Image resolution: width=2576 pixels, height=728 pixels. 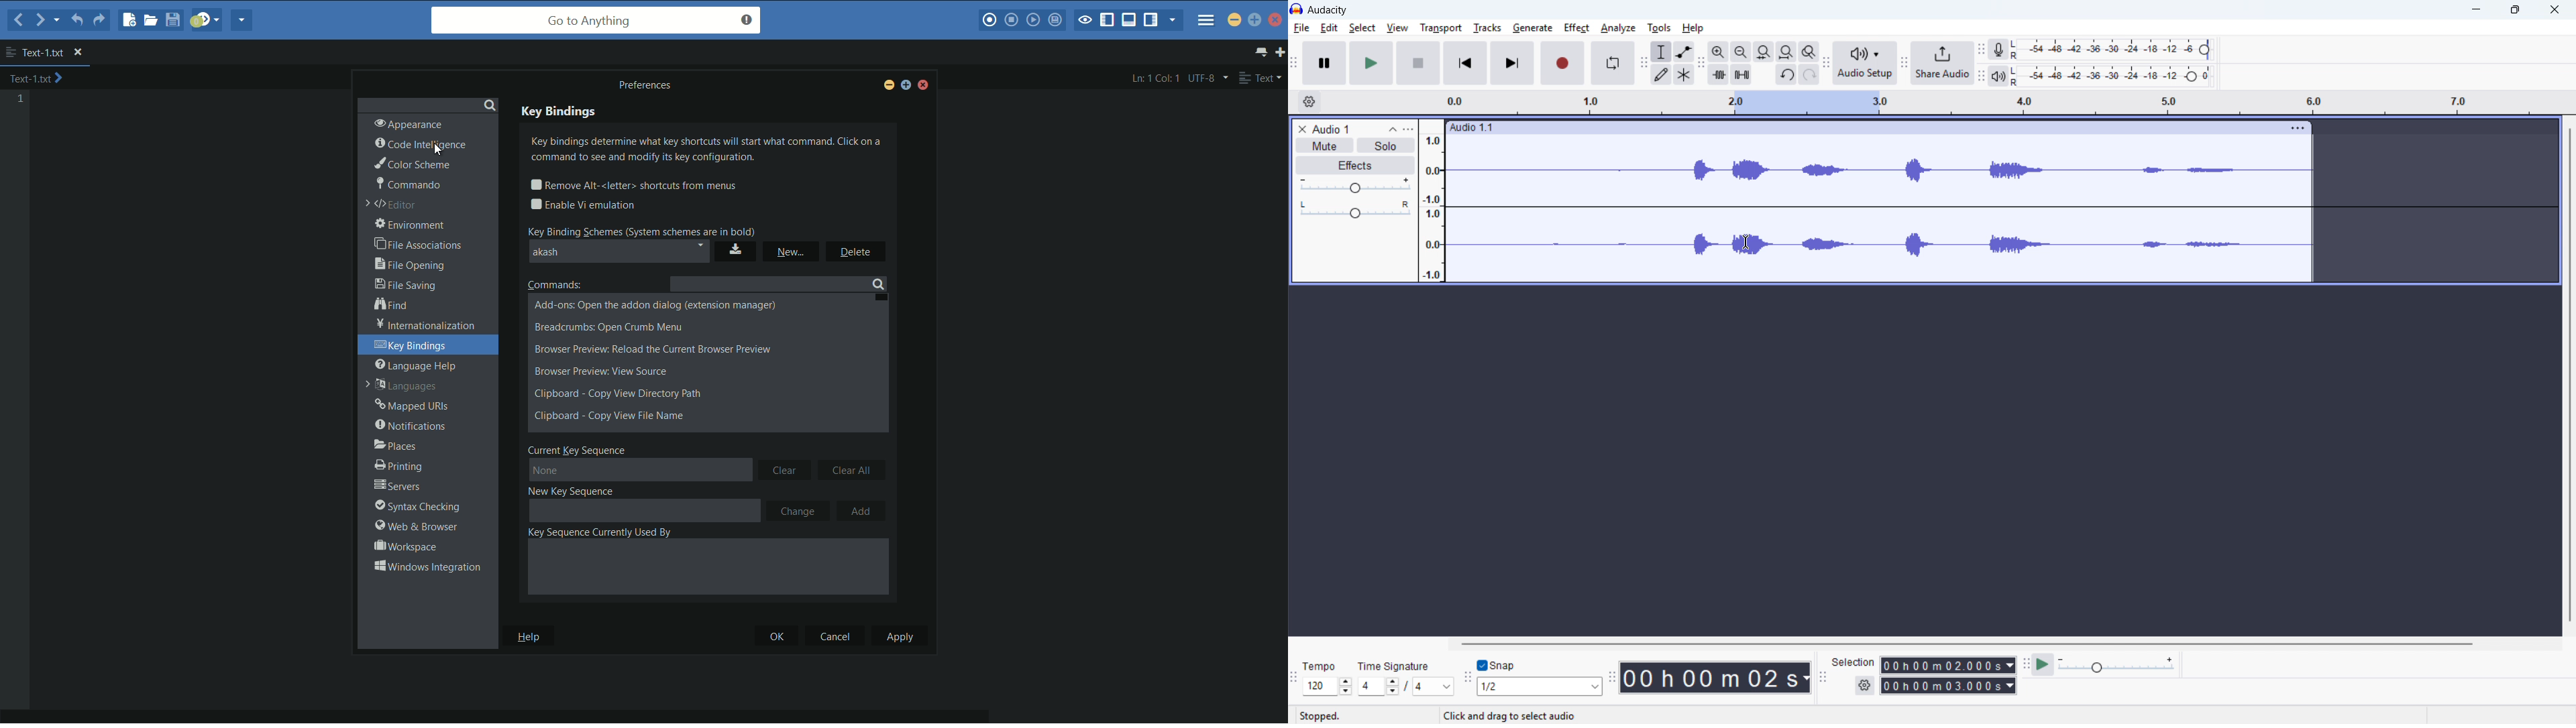 I want to click on Toggle zoom, so click(x=1808, y=51).